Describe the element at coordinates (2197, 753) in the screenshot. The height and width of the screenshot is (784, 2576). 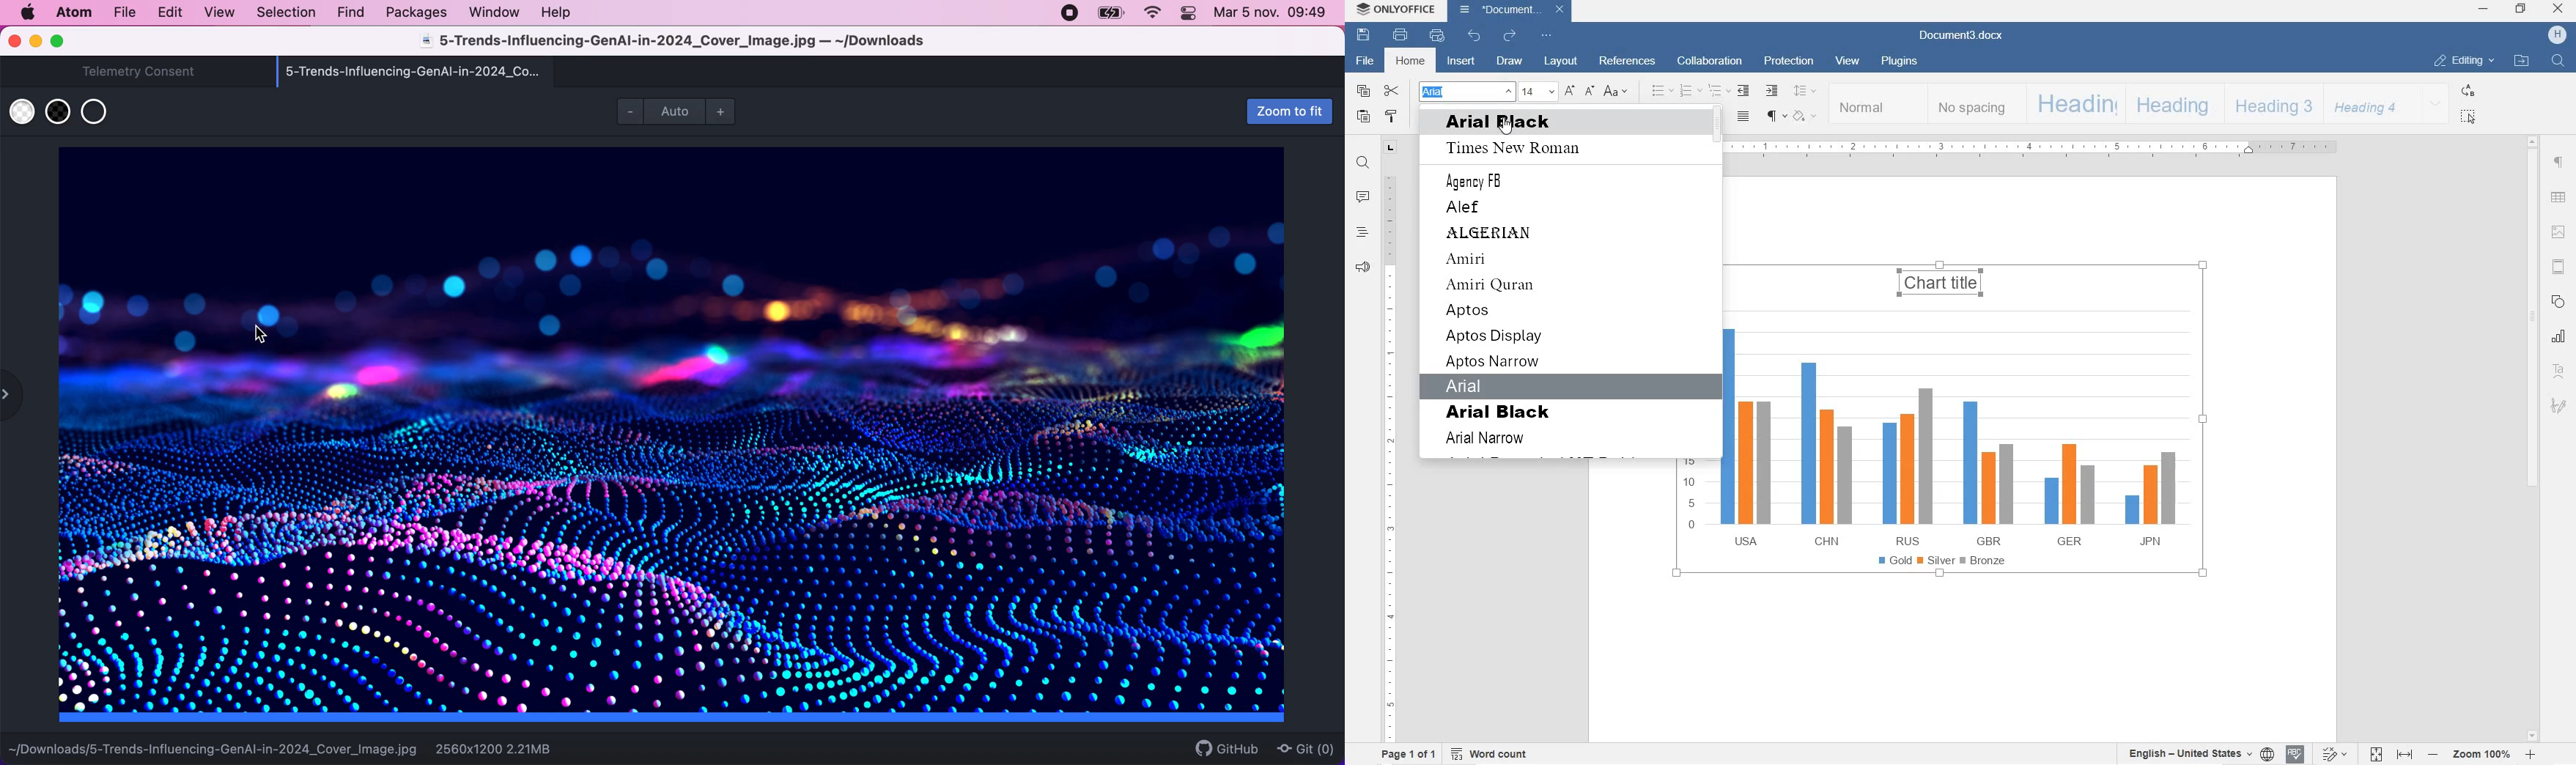
I see `SET TEXT OR DOCUMENT LANGUAGE` at that location.